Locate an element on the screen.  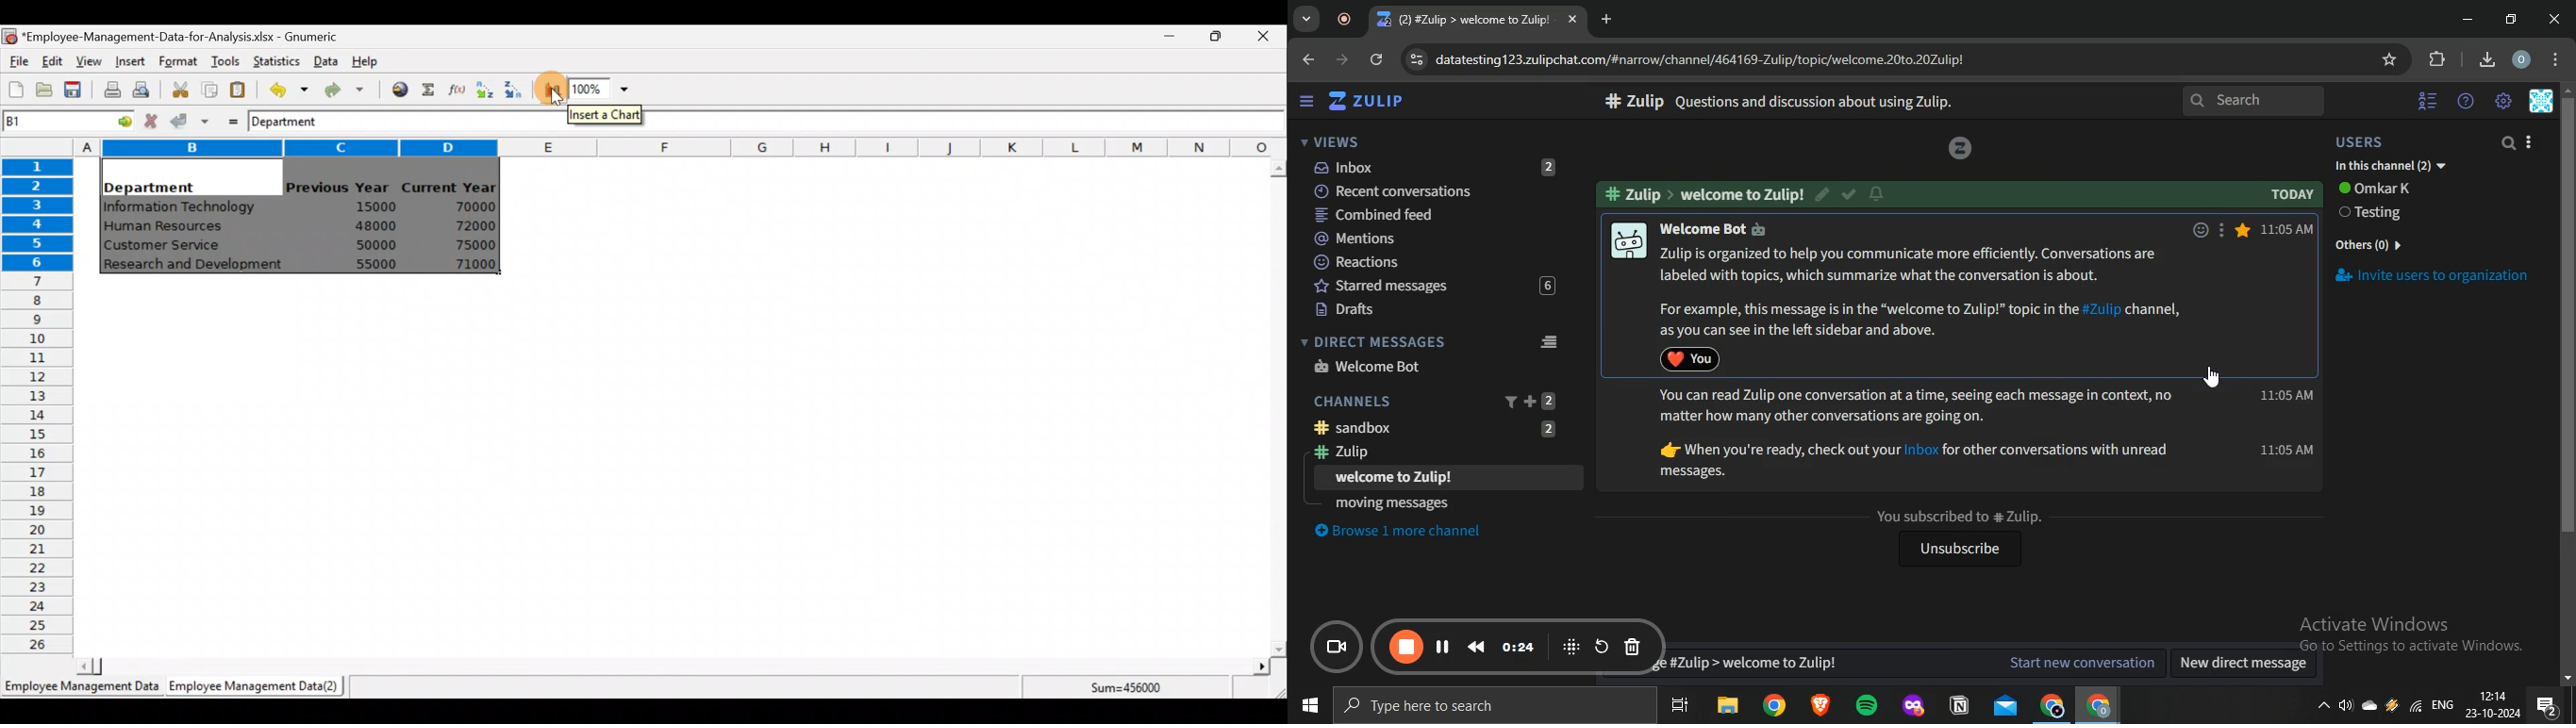
go to is located at coordinates (119, 119).